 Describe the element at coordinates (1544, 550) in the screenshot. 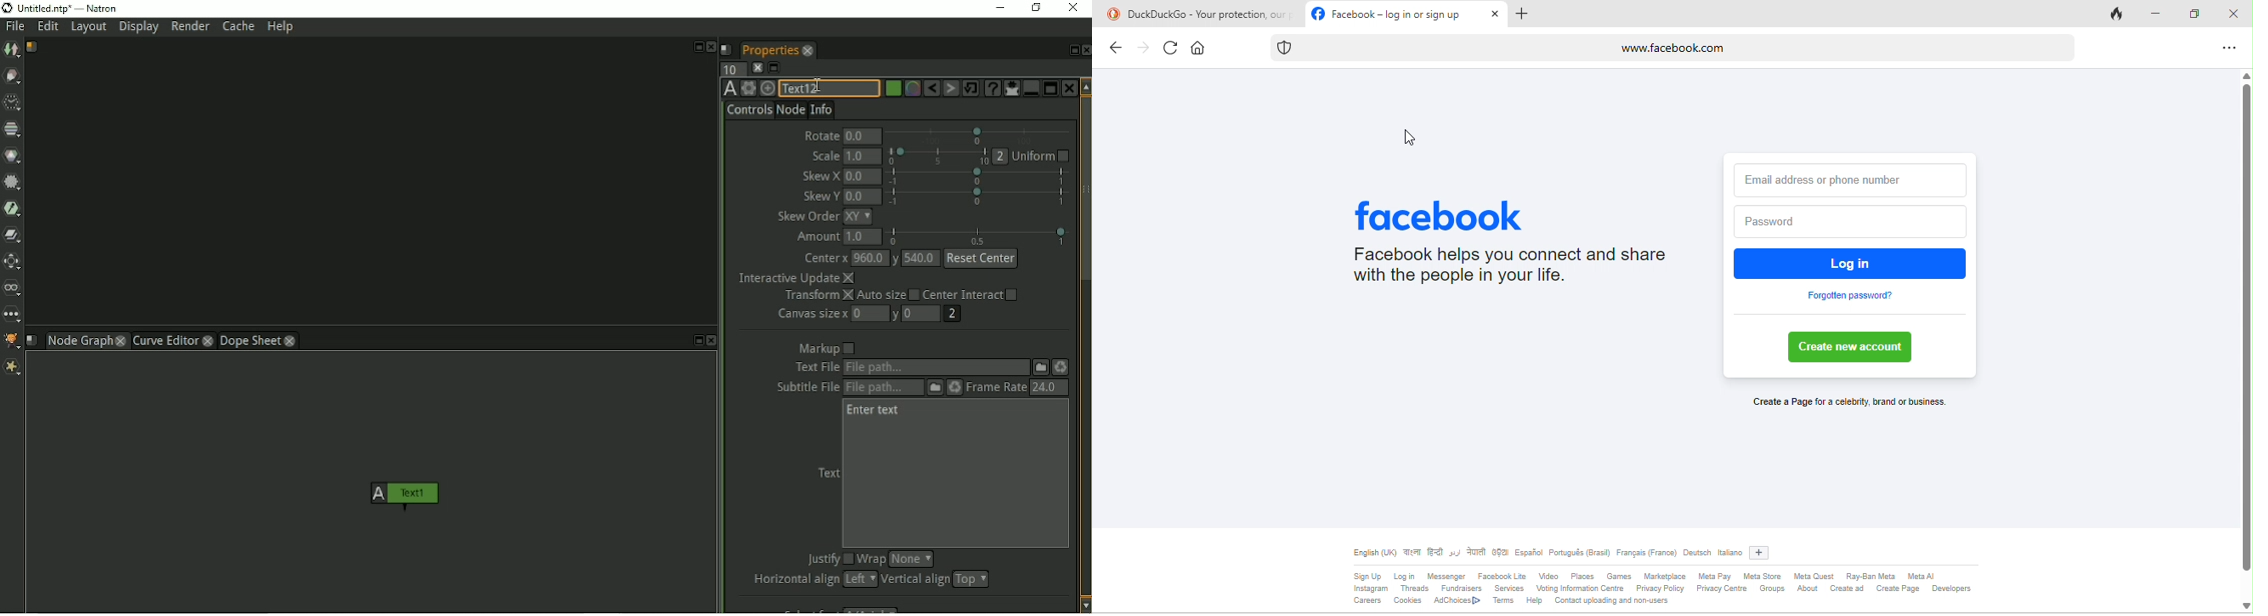

I see `different type of language` at that location.